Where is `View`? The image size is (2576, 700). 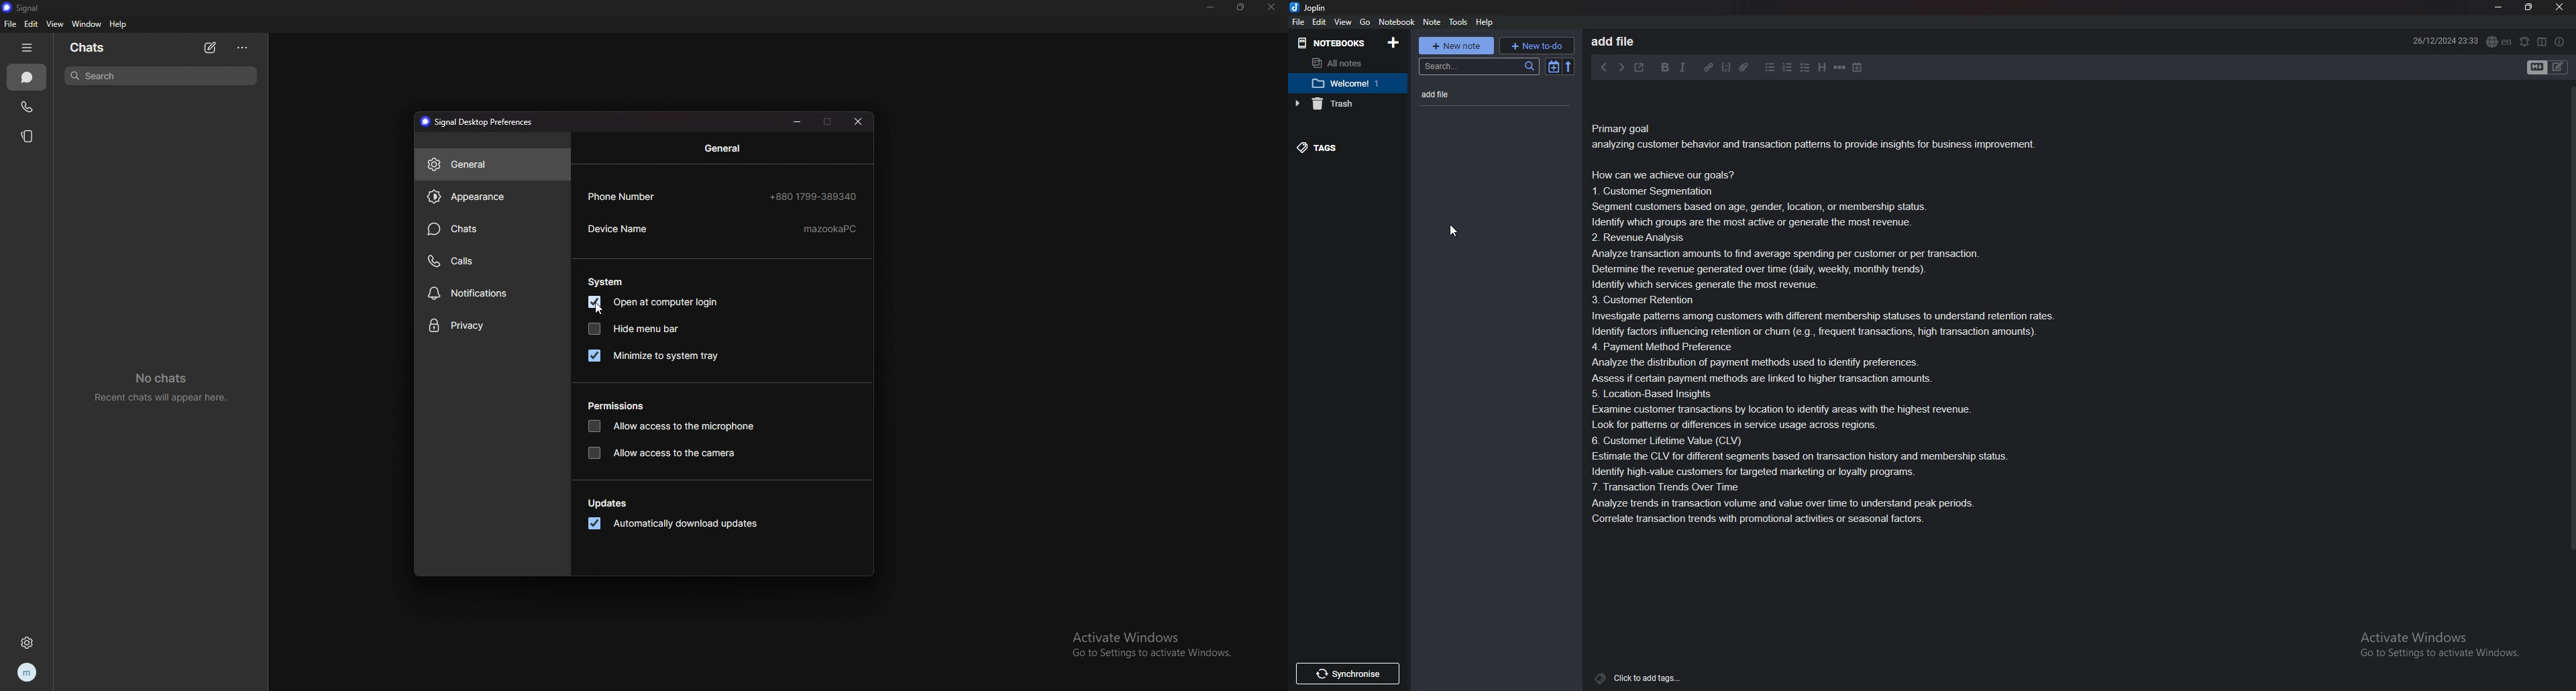
View is located at coordinates (1344, 23).